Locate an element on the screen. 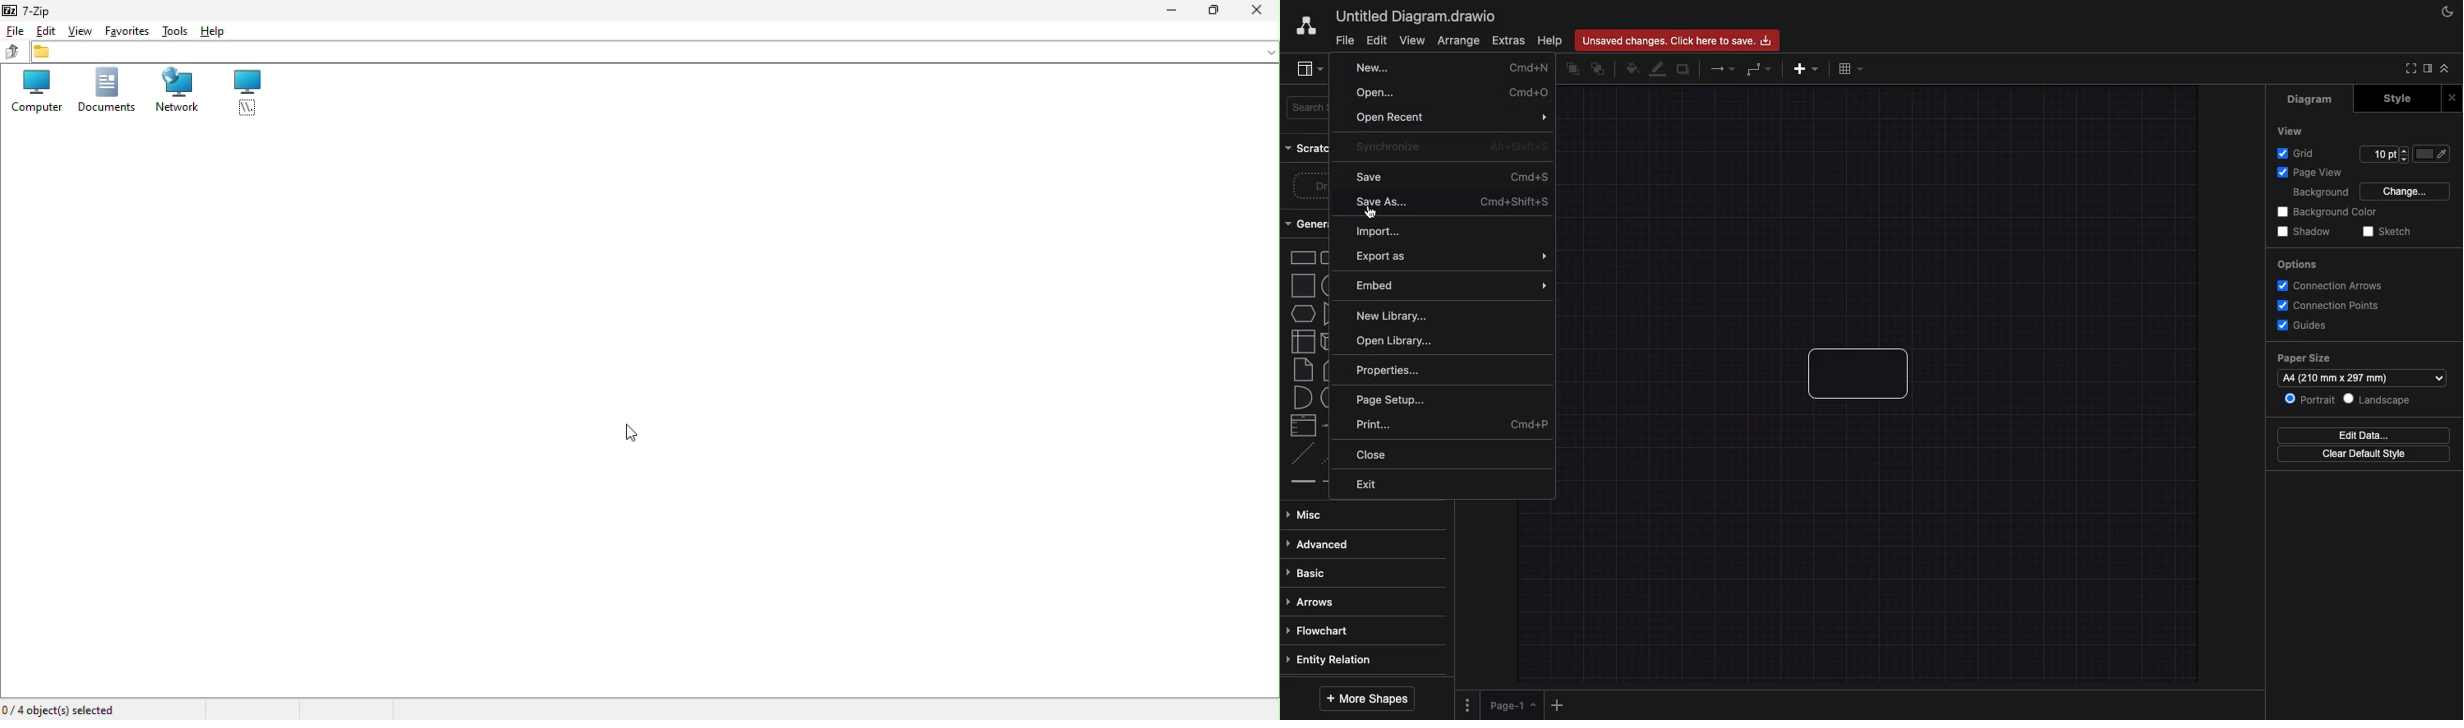 The width and height of the screenshot is (2464, 728). New library  is located at coordinates (1394, 316).